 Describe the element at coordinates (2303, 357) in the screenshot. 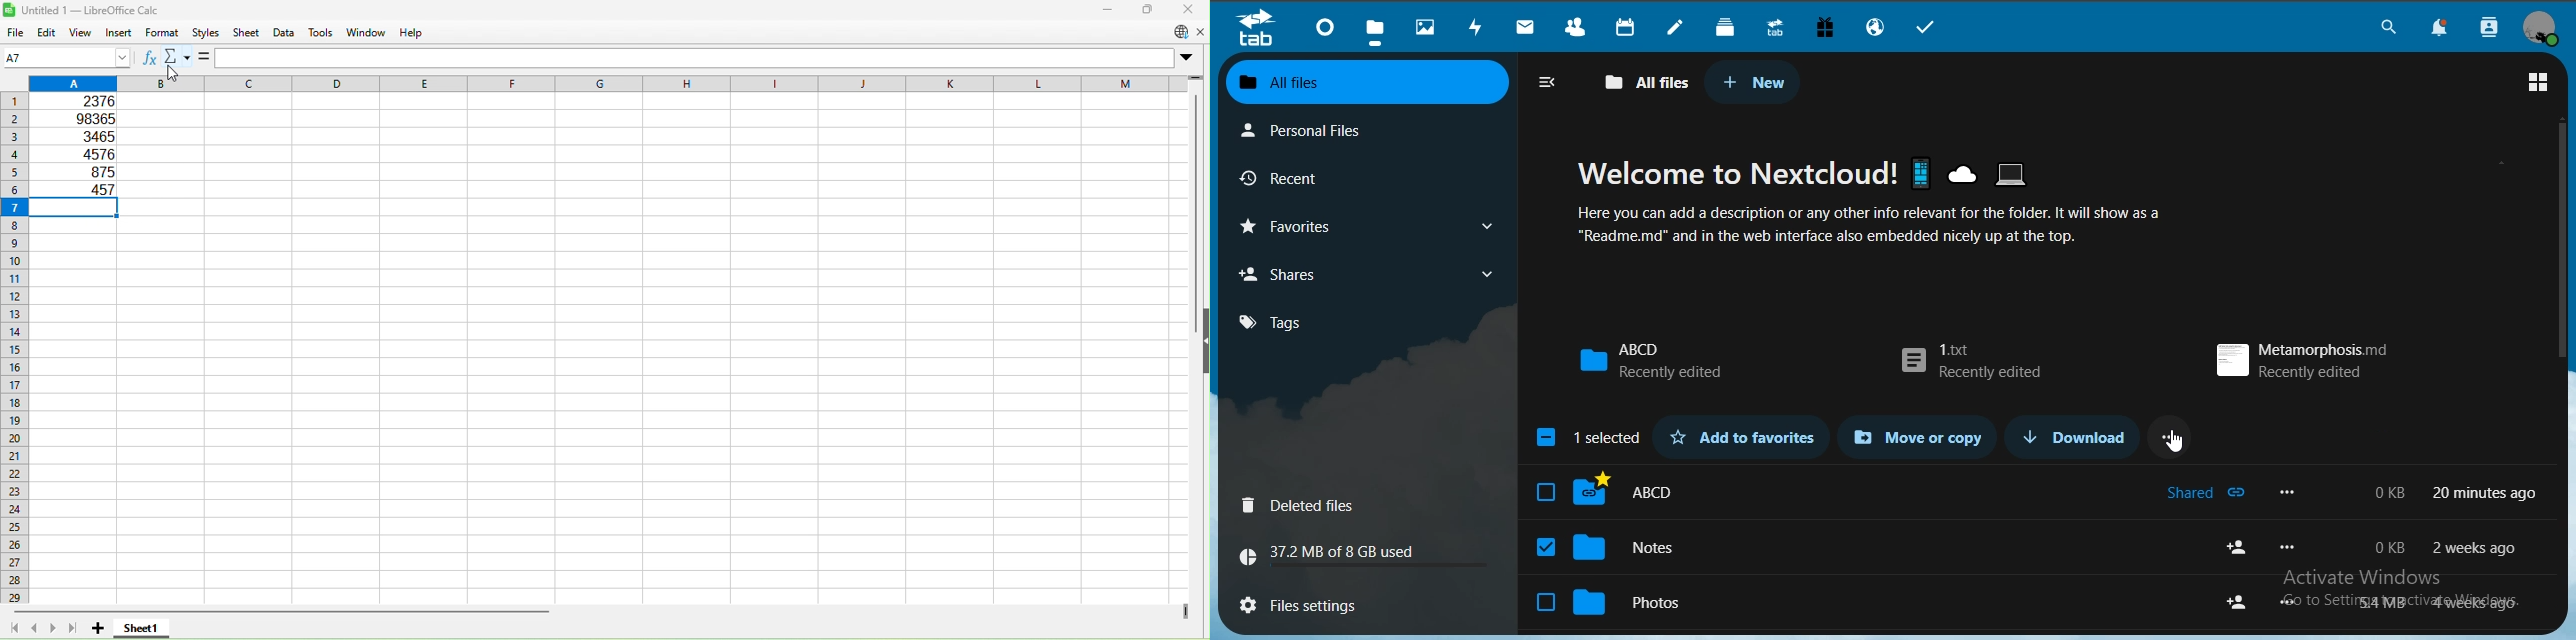

I see `metamorphosis.md recently edited` at that location.